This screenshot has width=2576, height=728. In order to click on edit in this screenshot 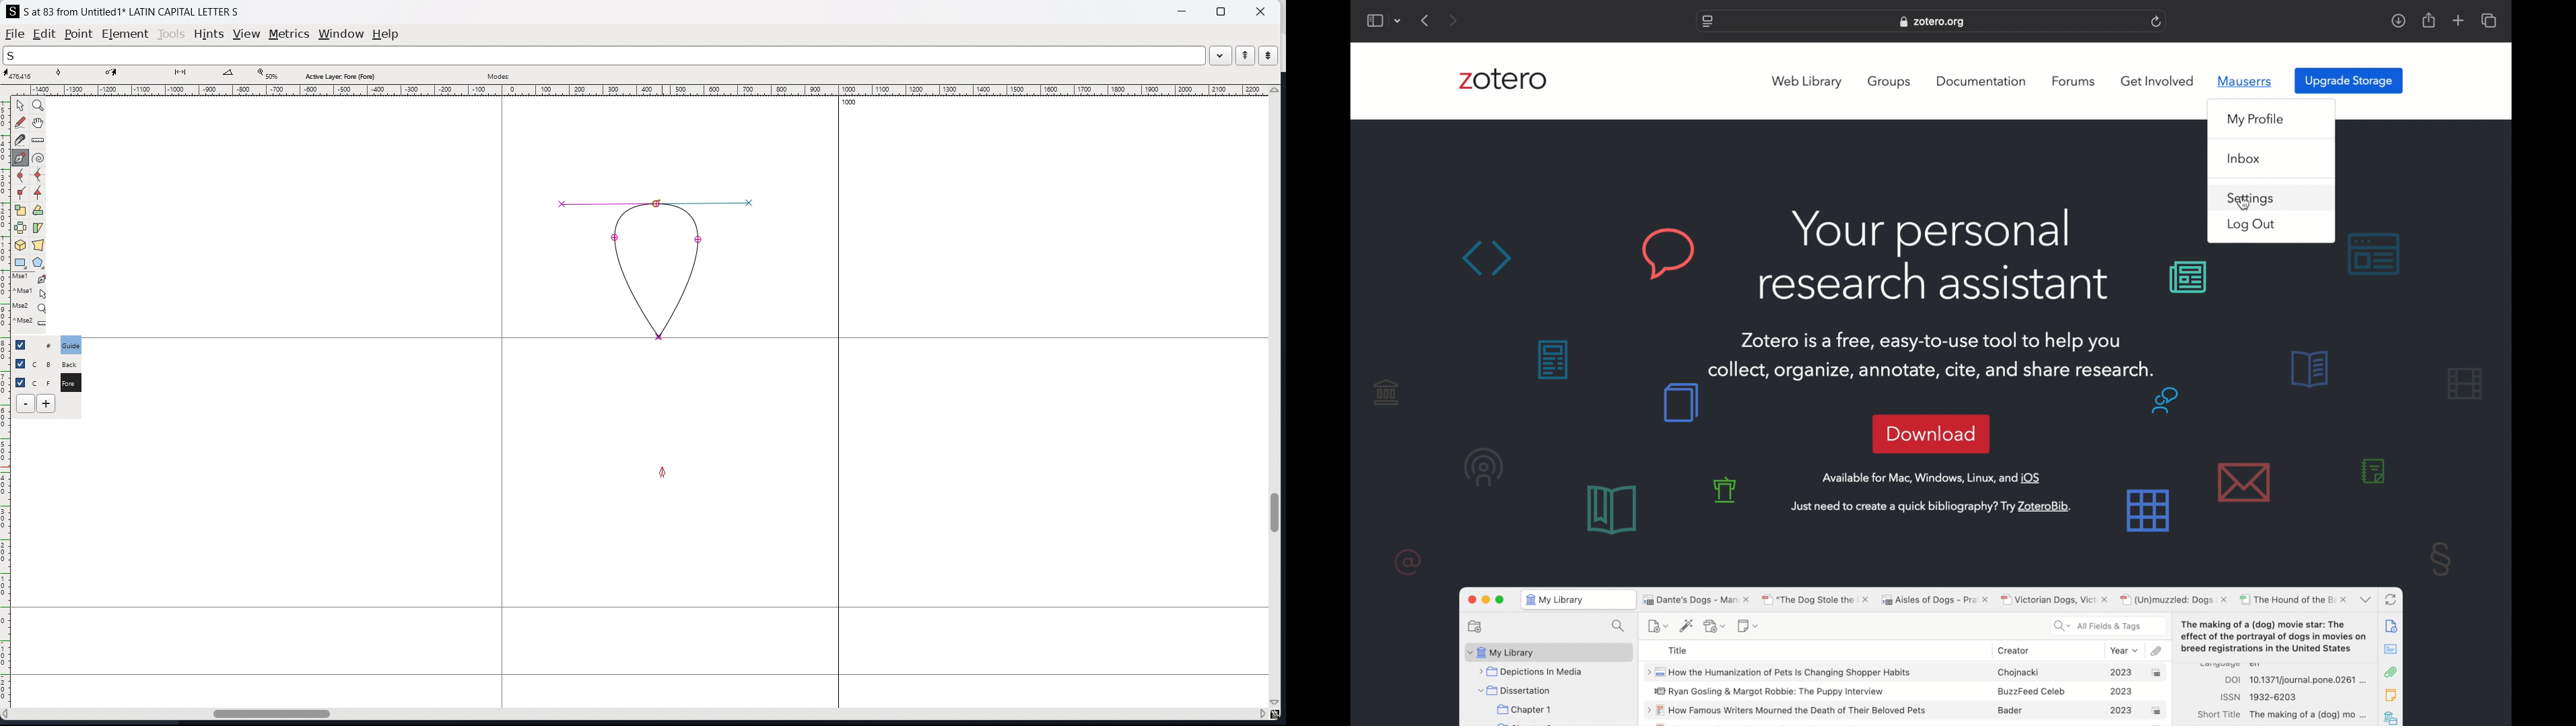, I will do `click(44, 34)`.